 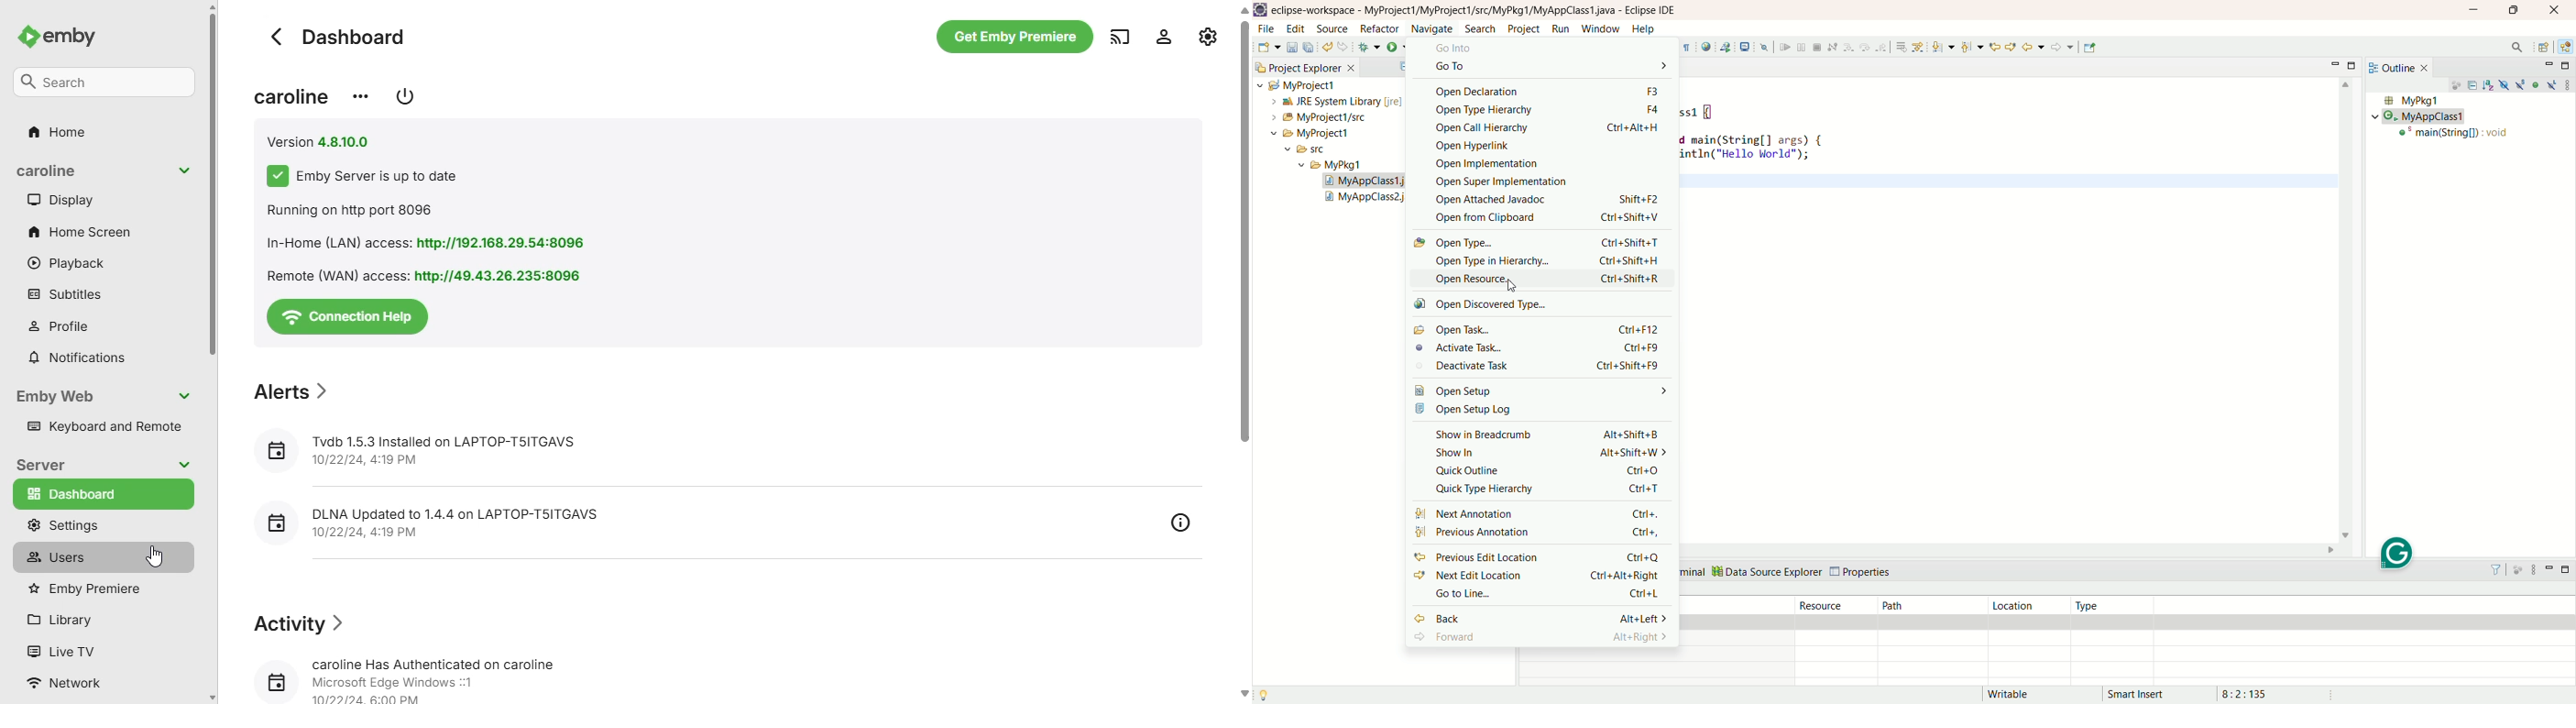 What do you see at coordinates (1542, 620) in the screenshot?
I see `back` at bounding box center [1542, 620].